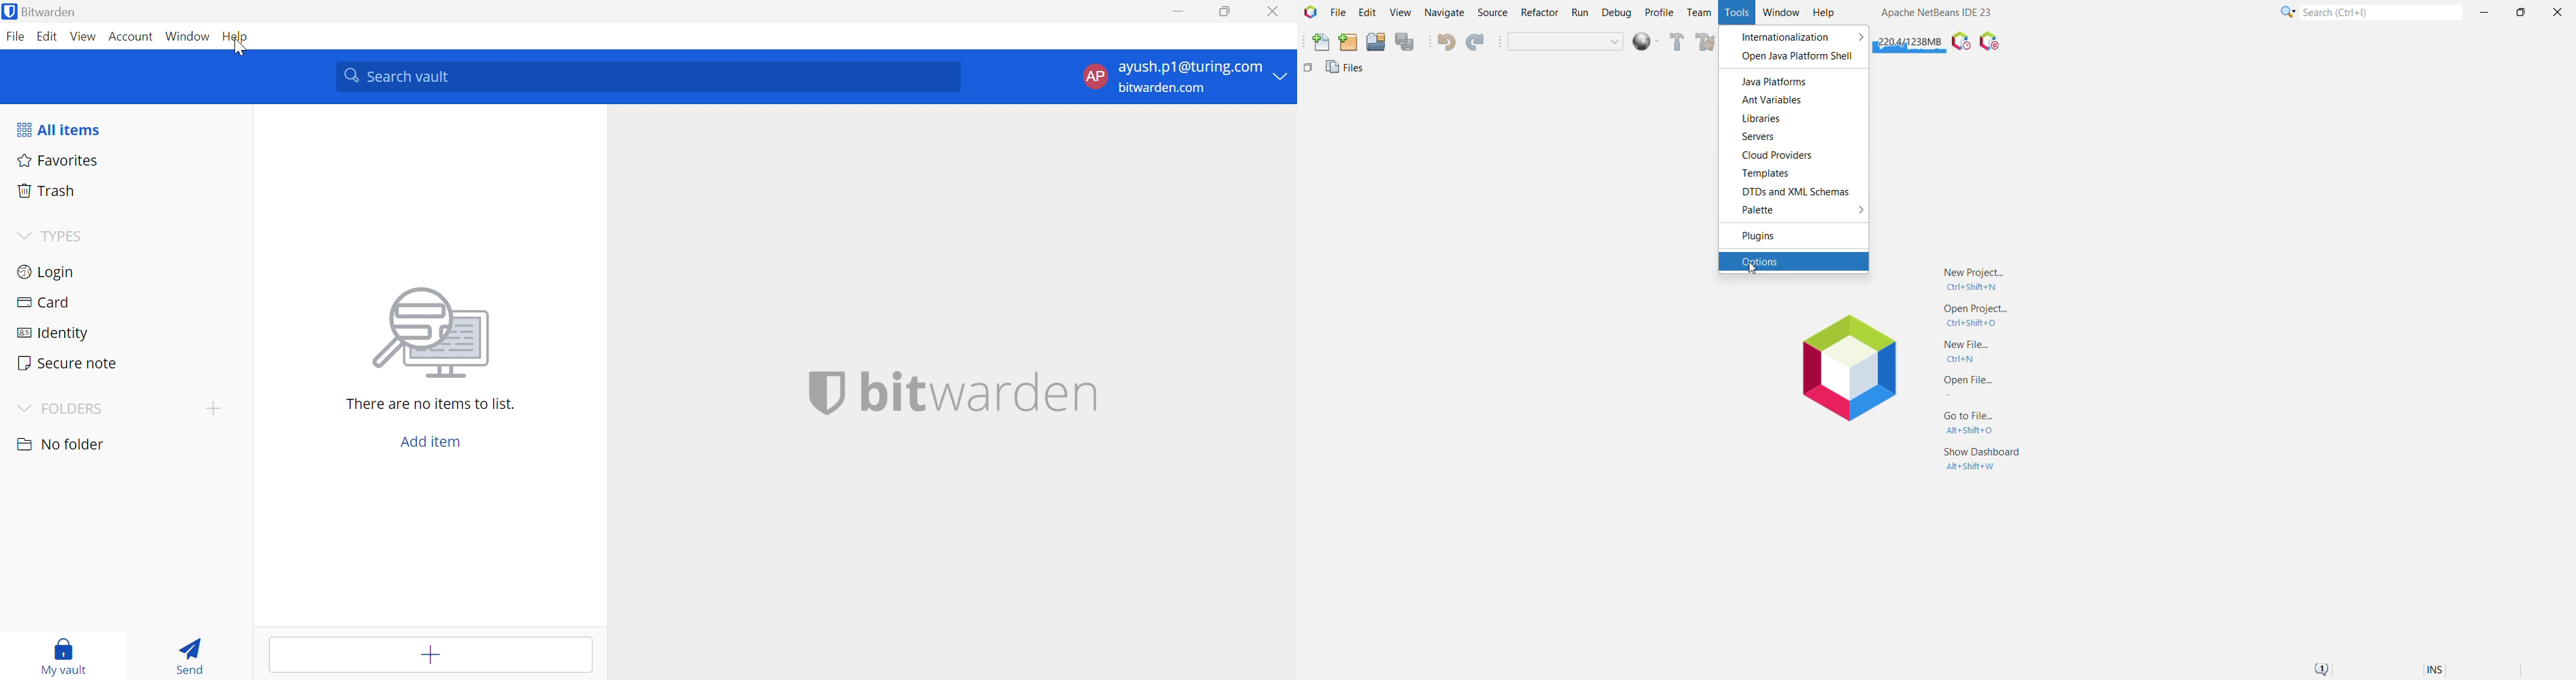  What do you see at coordinates (126, 274) in the screenshot?
I see `Login` at bounding box center [126, 274].